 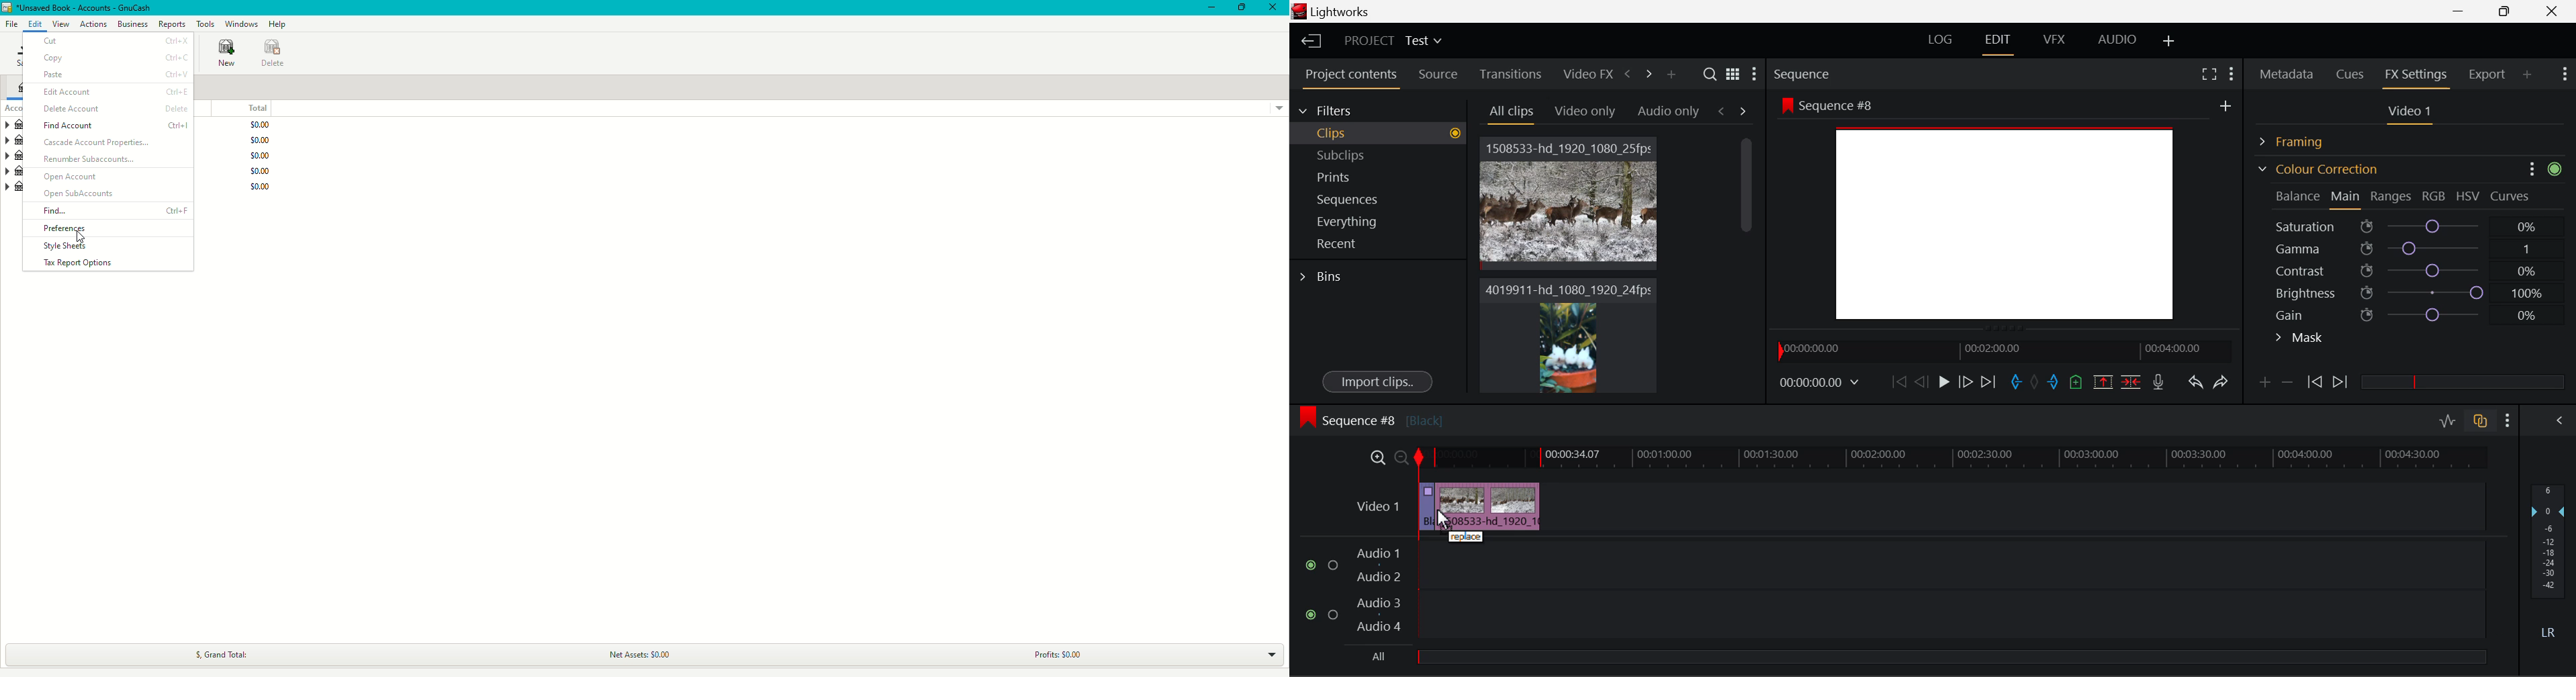 I want to click on Go Back, so click(x=1923, y=381).